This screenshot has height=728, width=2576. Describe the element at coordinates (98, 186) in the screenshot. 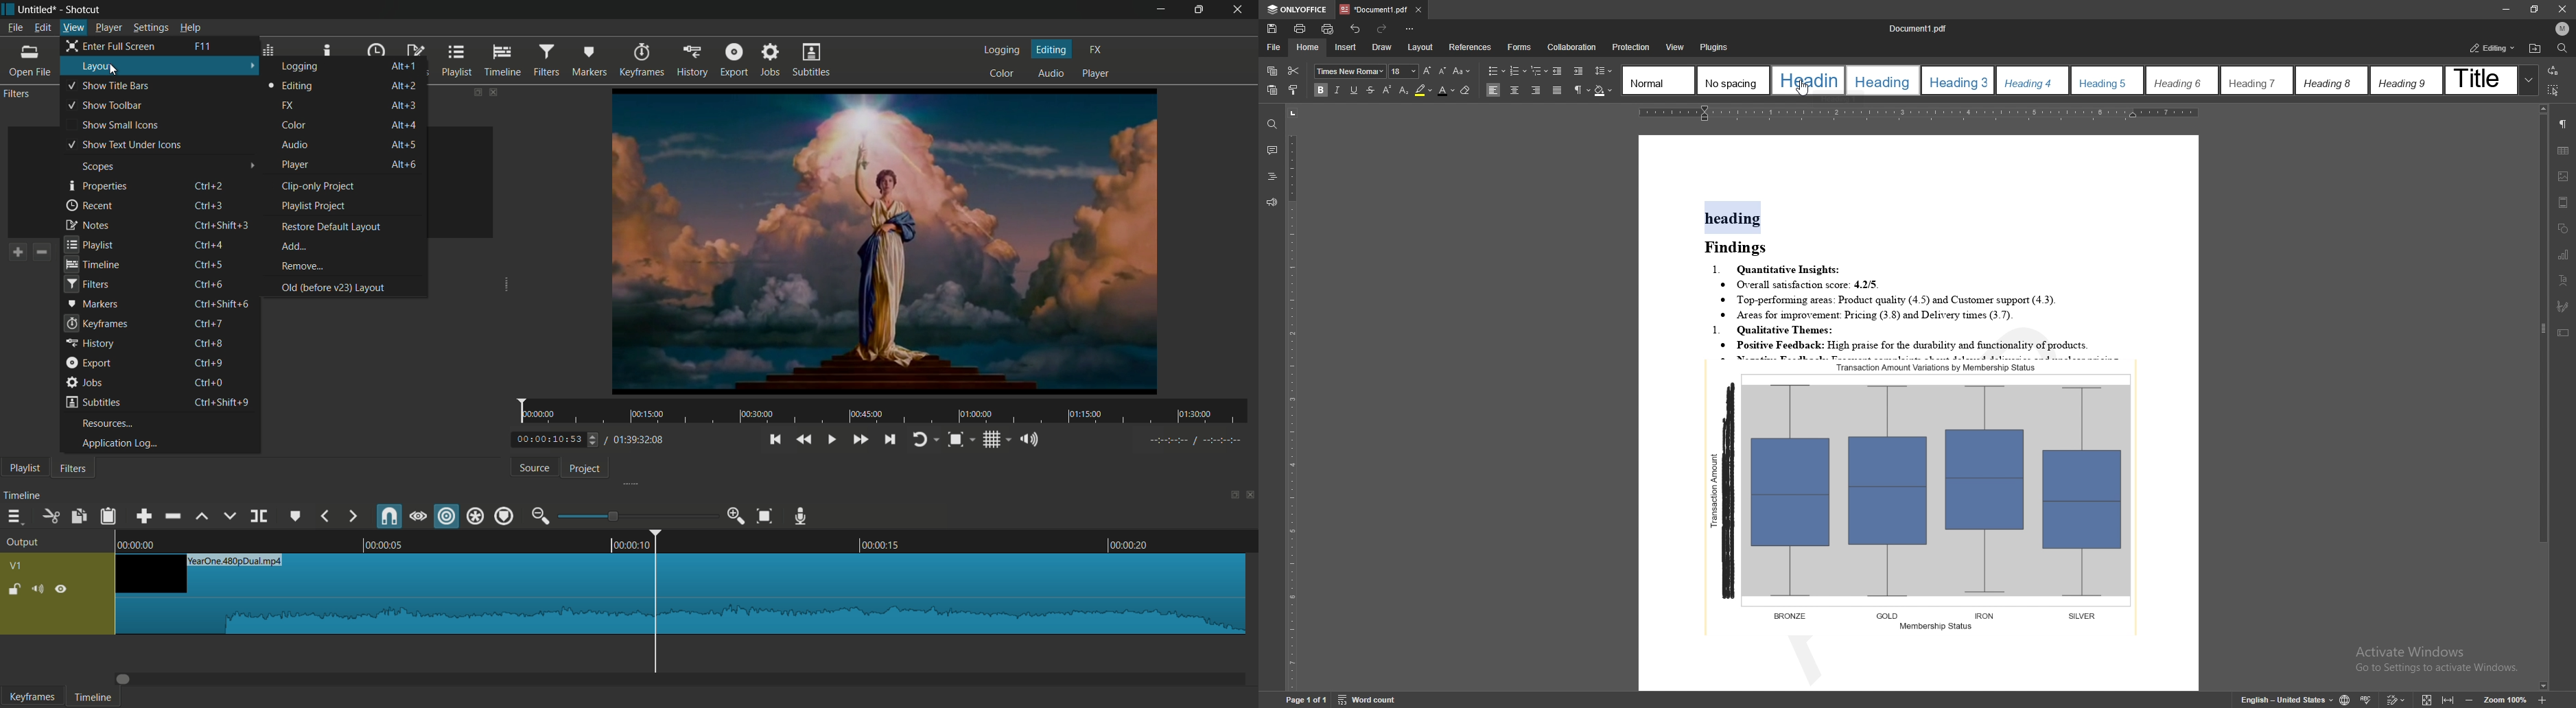

I see `properties` at that location.